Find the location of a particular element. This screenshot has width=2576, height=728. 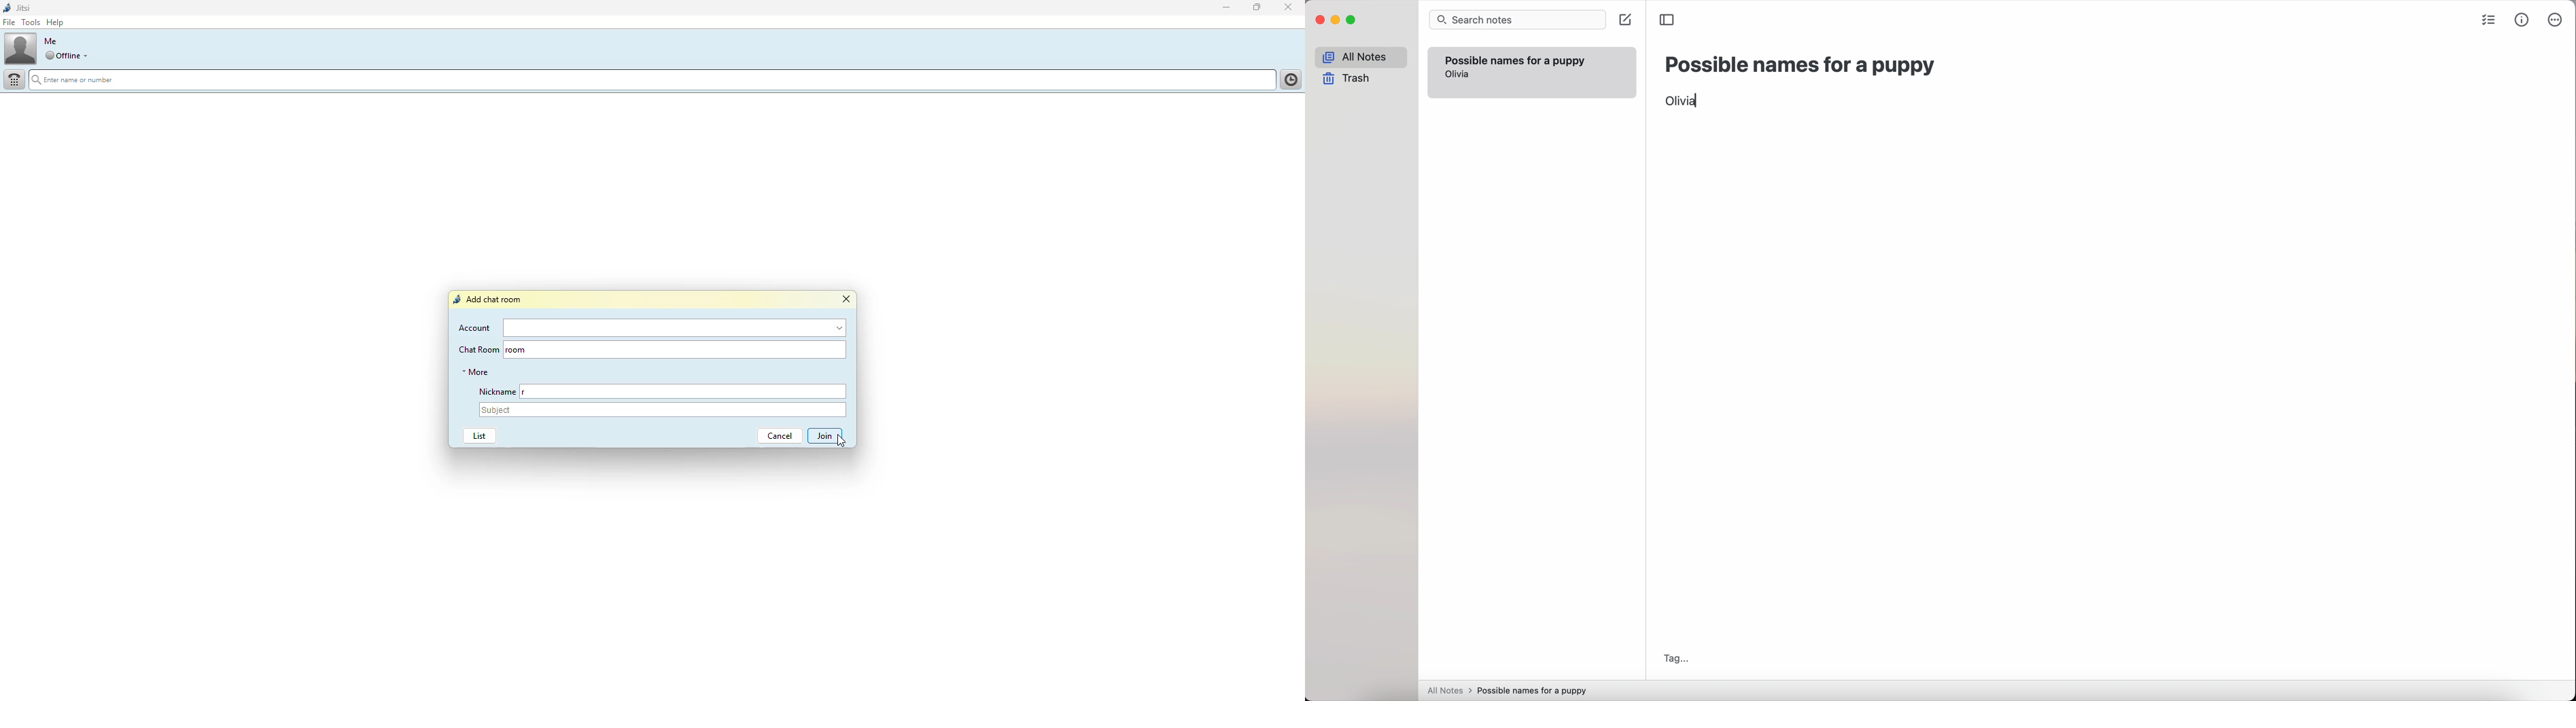

Olivia is located at coordinates (1683, 101).